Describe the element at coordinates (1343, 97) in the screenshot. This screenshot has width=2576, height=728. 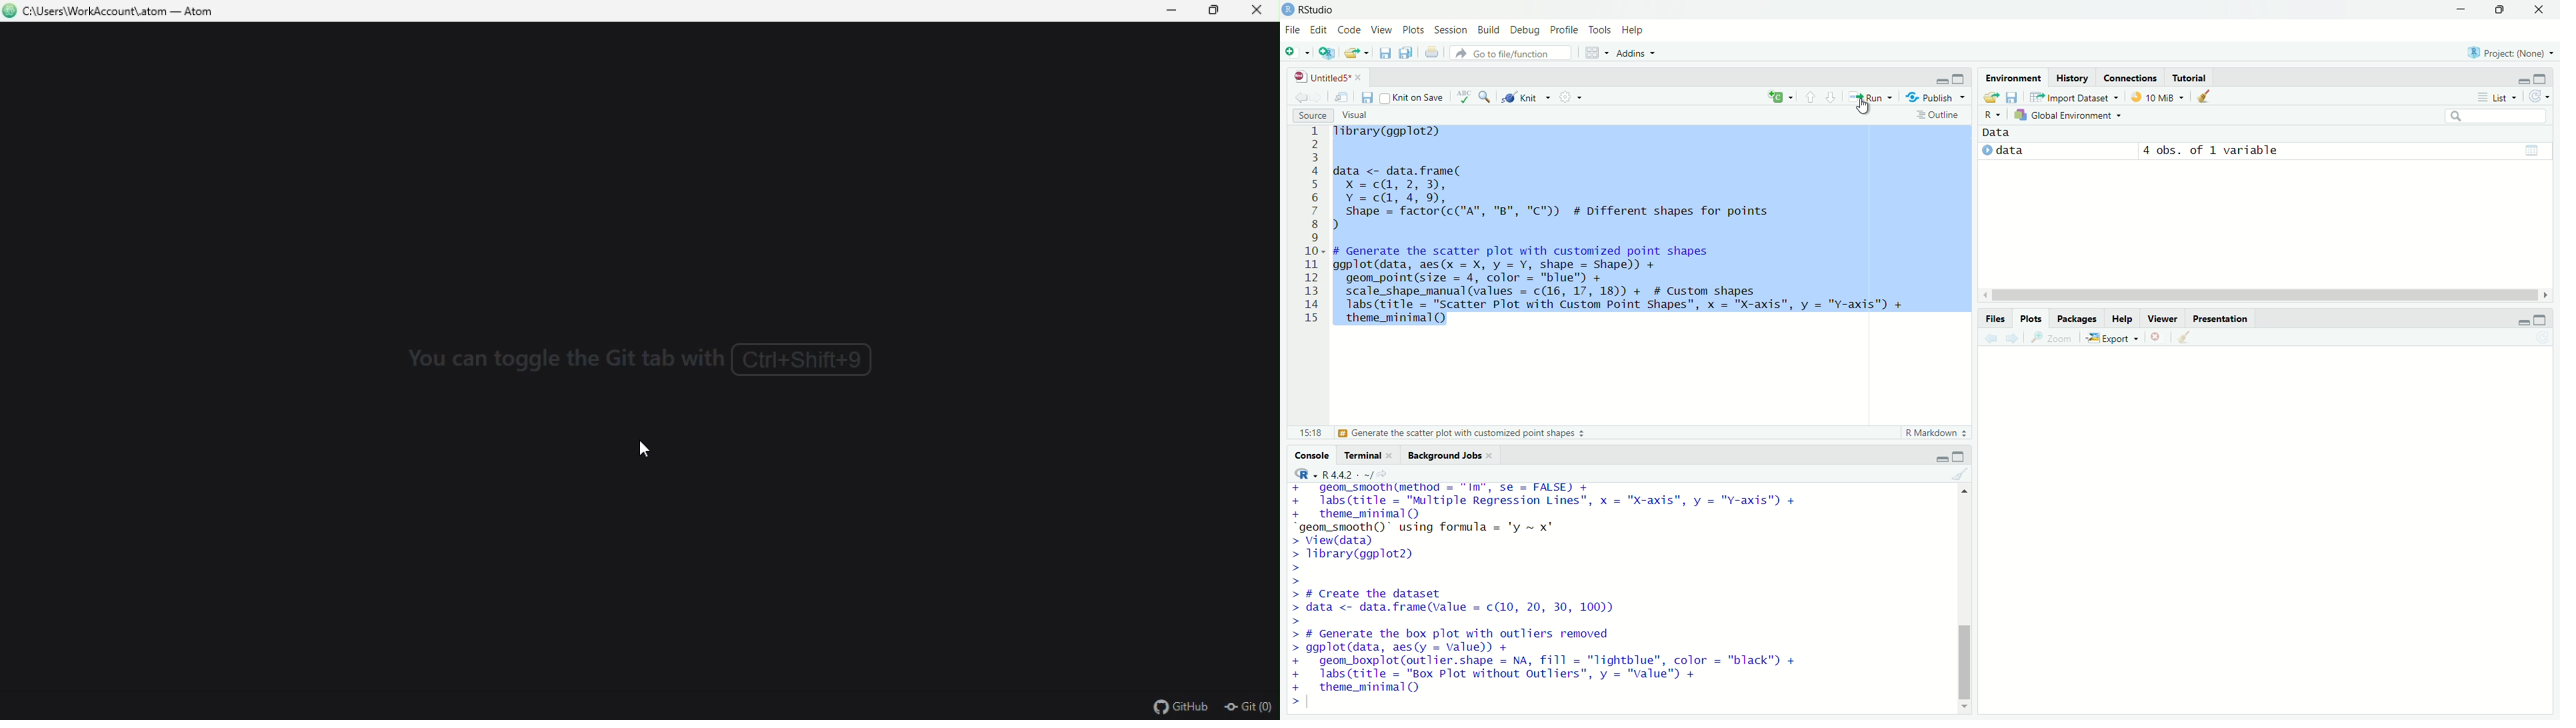
I see `Show in new window` at that location.